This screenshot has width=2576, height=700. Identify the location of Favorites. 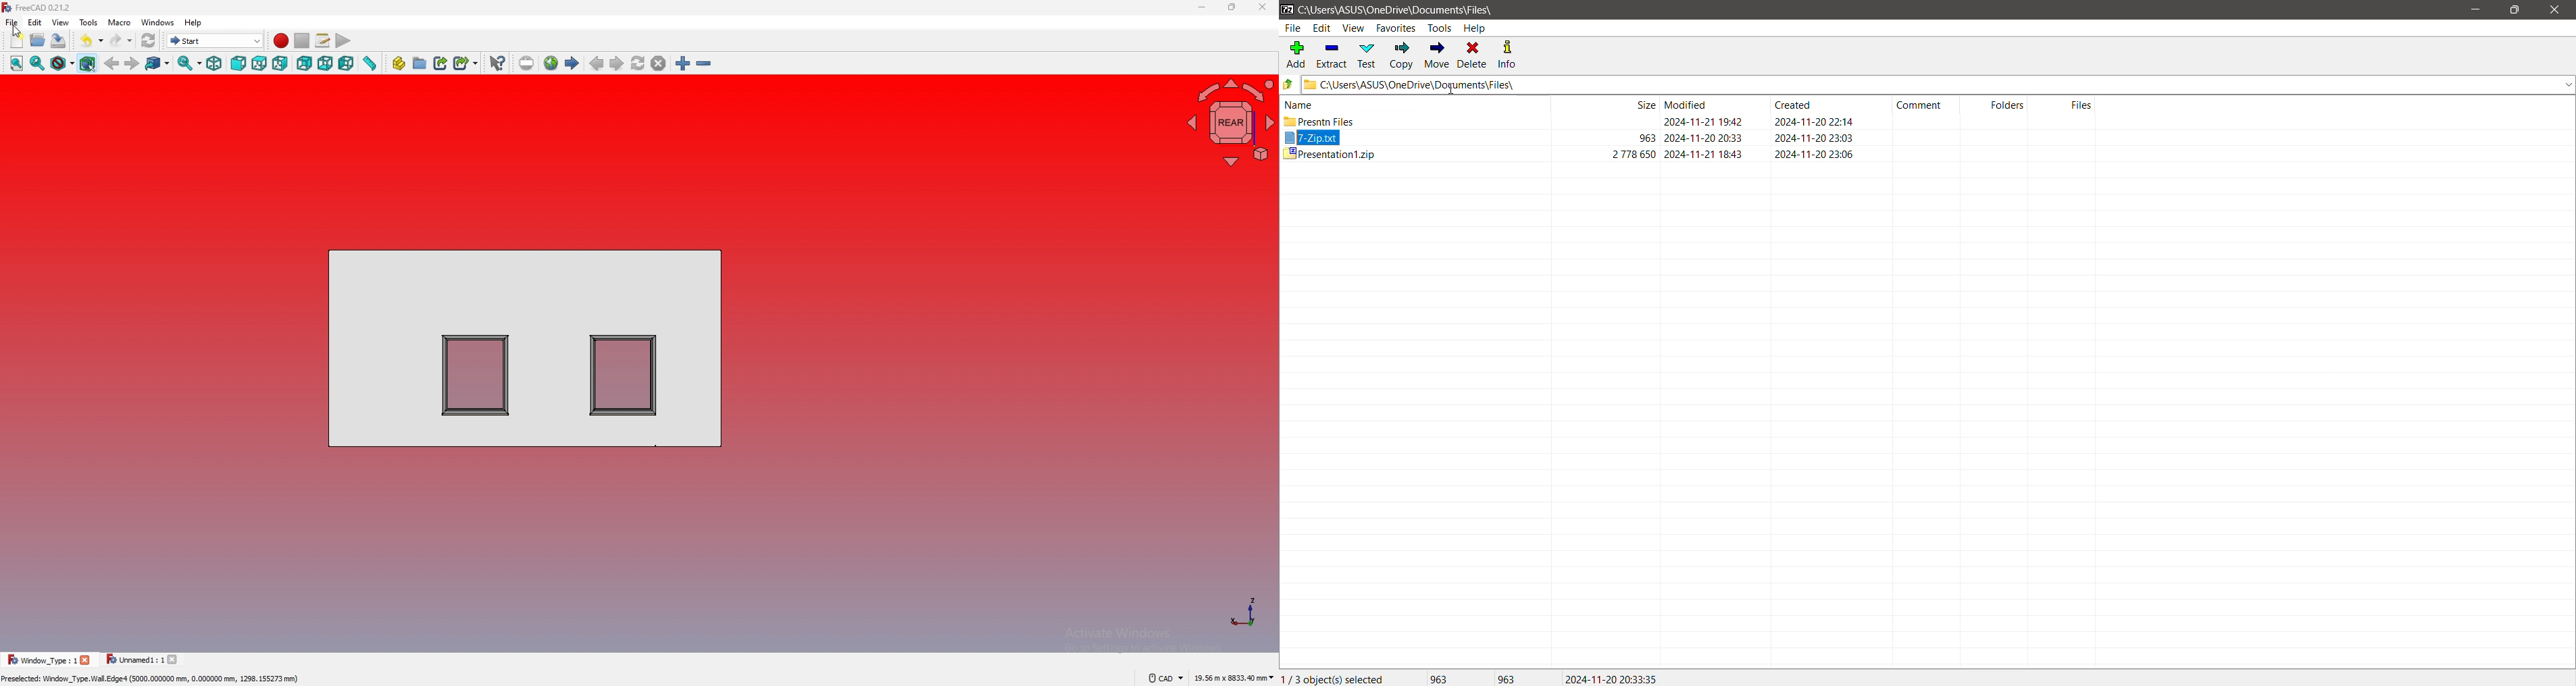
(1397, 28).